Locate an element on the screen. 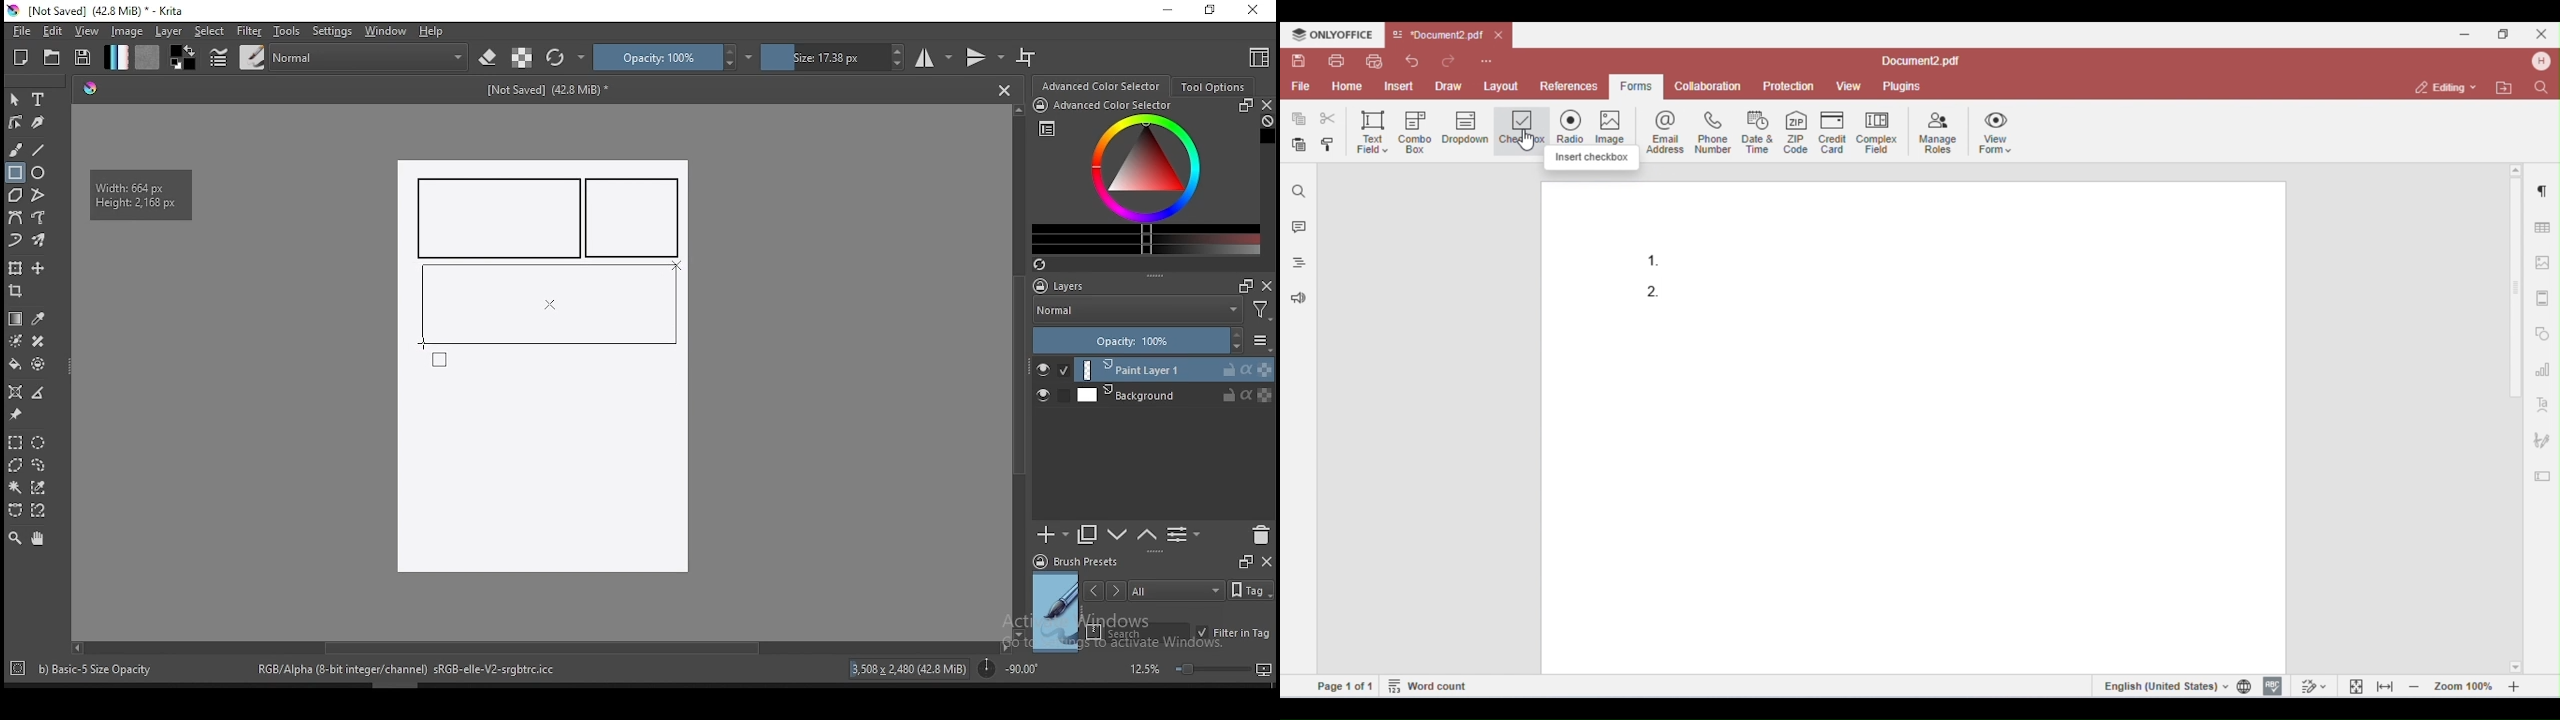 This screenshot has width=2576, height=728. multibrush tool is located at coordinates (40, 242).